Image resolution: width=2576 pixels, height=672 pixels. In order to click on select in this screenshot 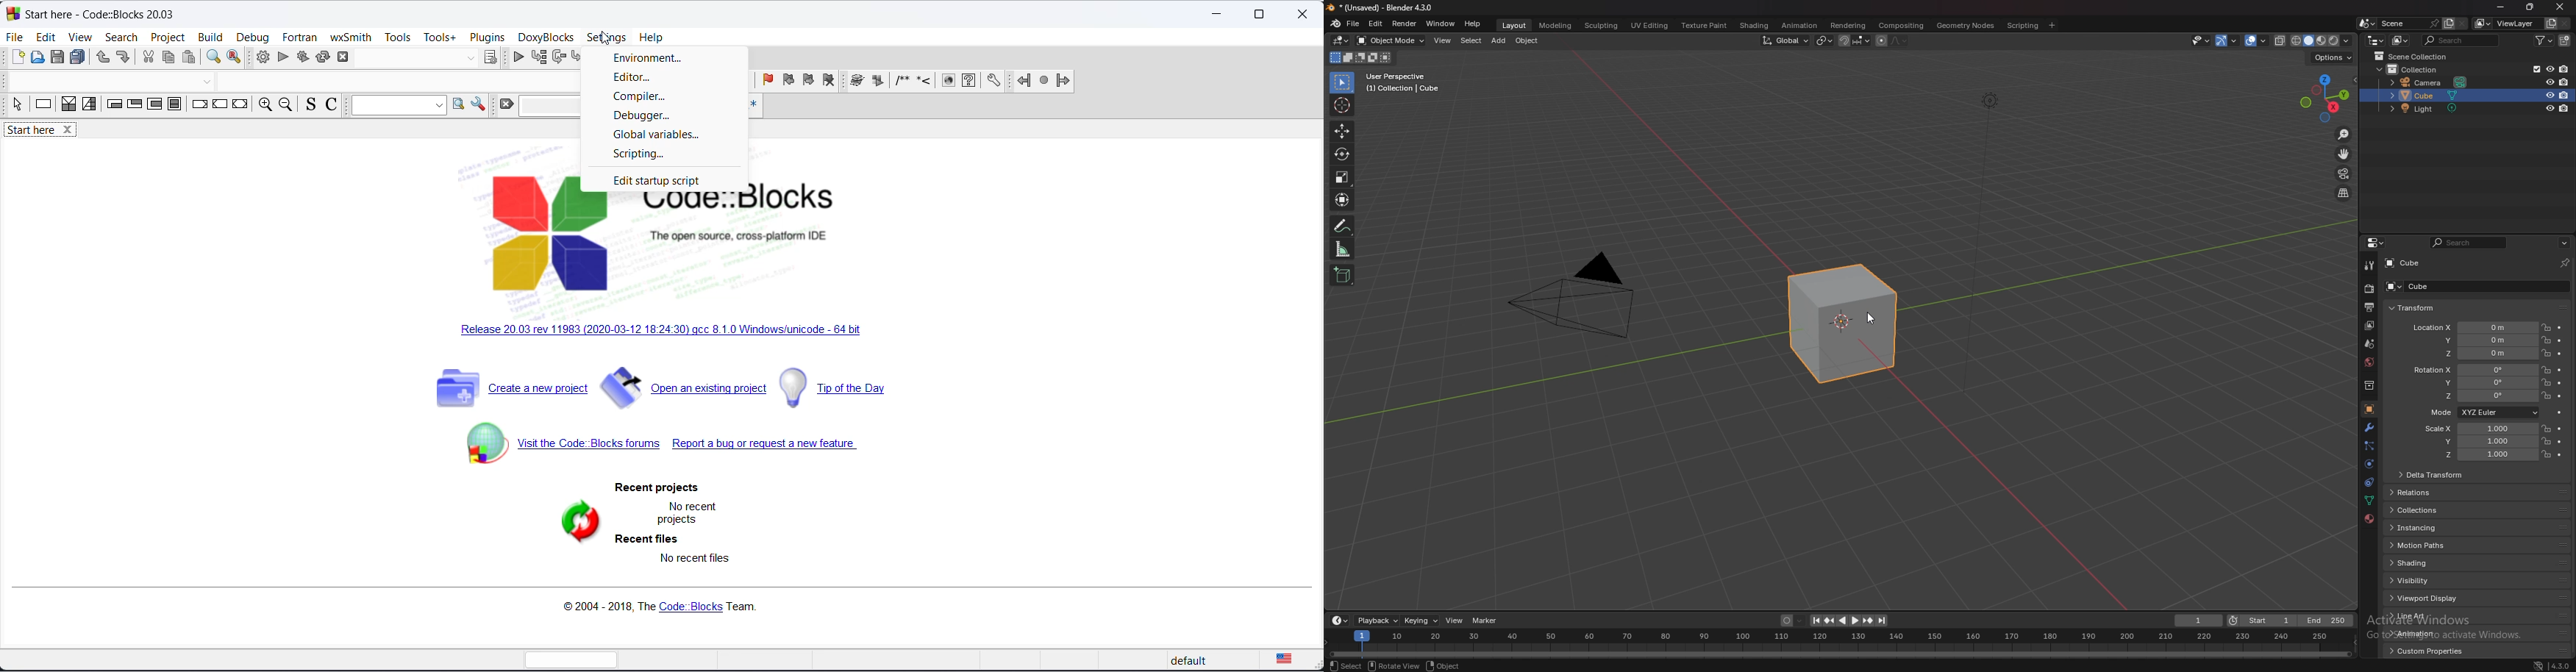, I will do `click(1342, 664)`.